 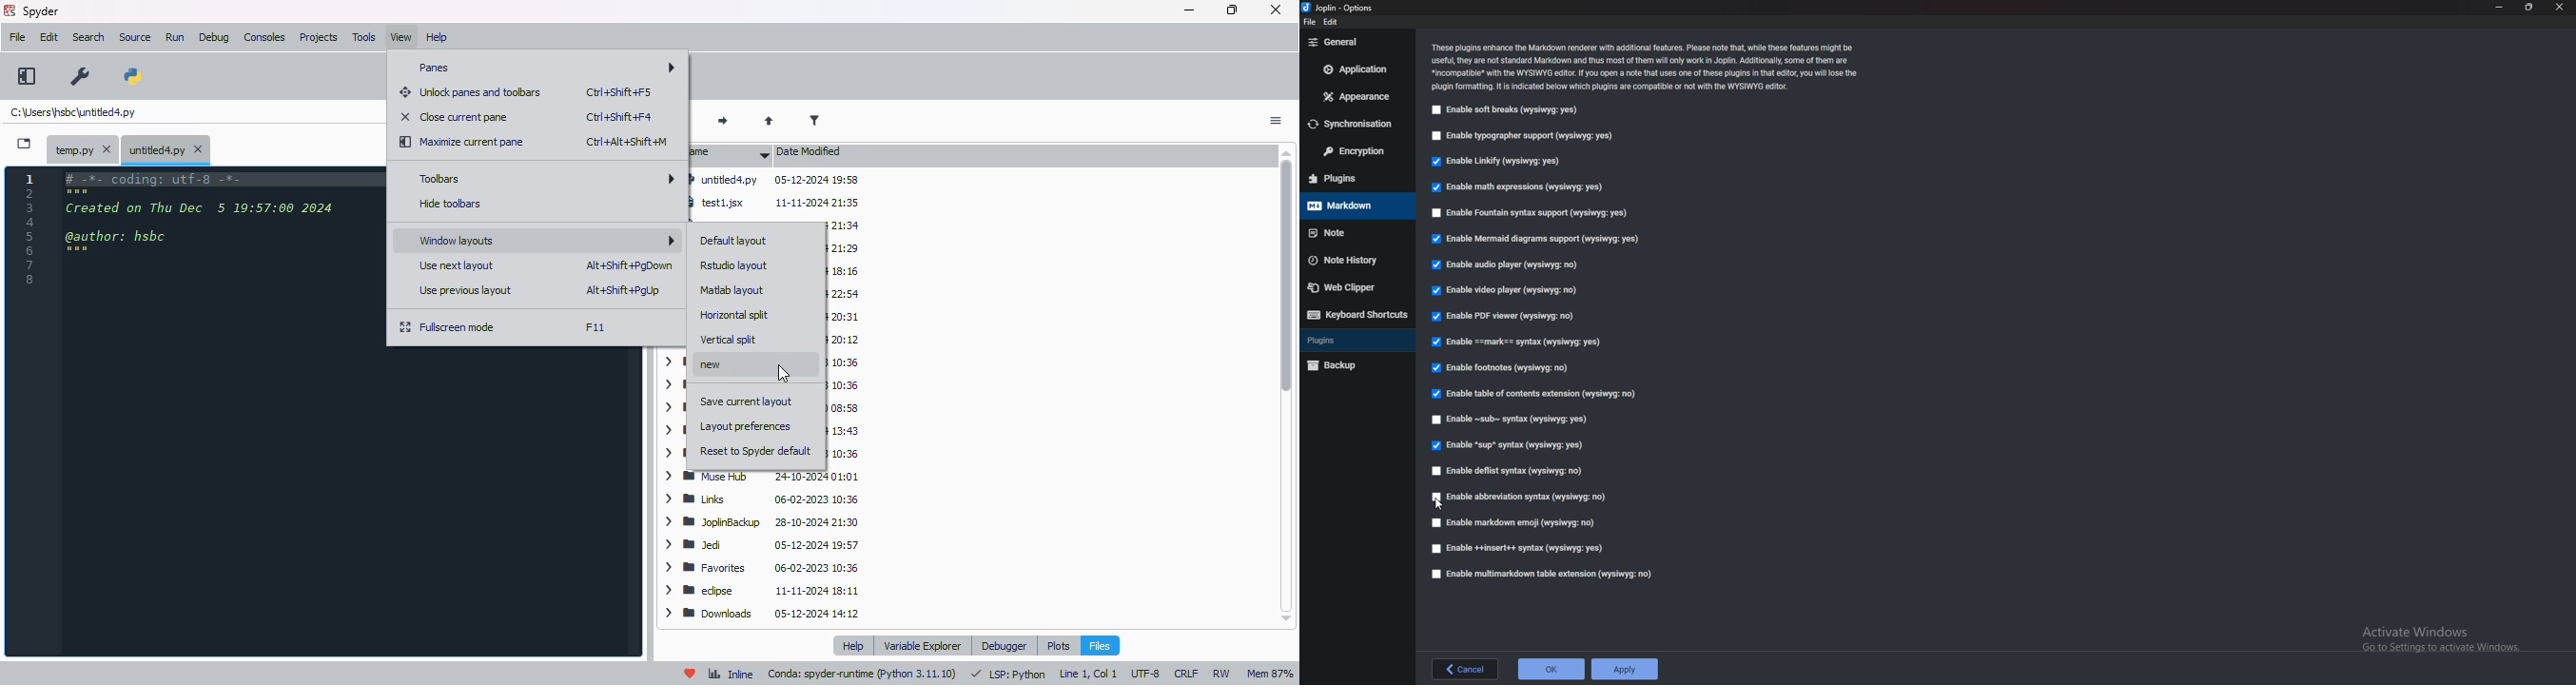 What do you see at coordinates (85, 150) in the screenshot?
I see `temporary file` at bounding box center [85, 150].